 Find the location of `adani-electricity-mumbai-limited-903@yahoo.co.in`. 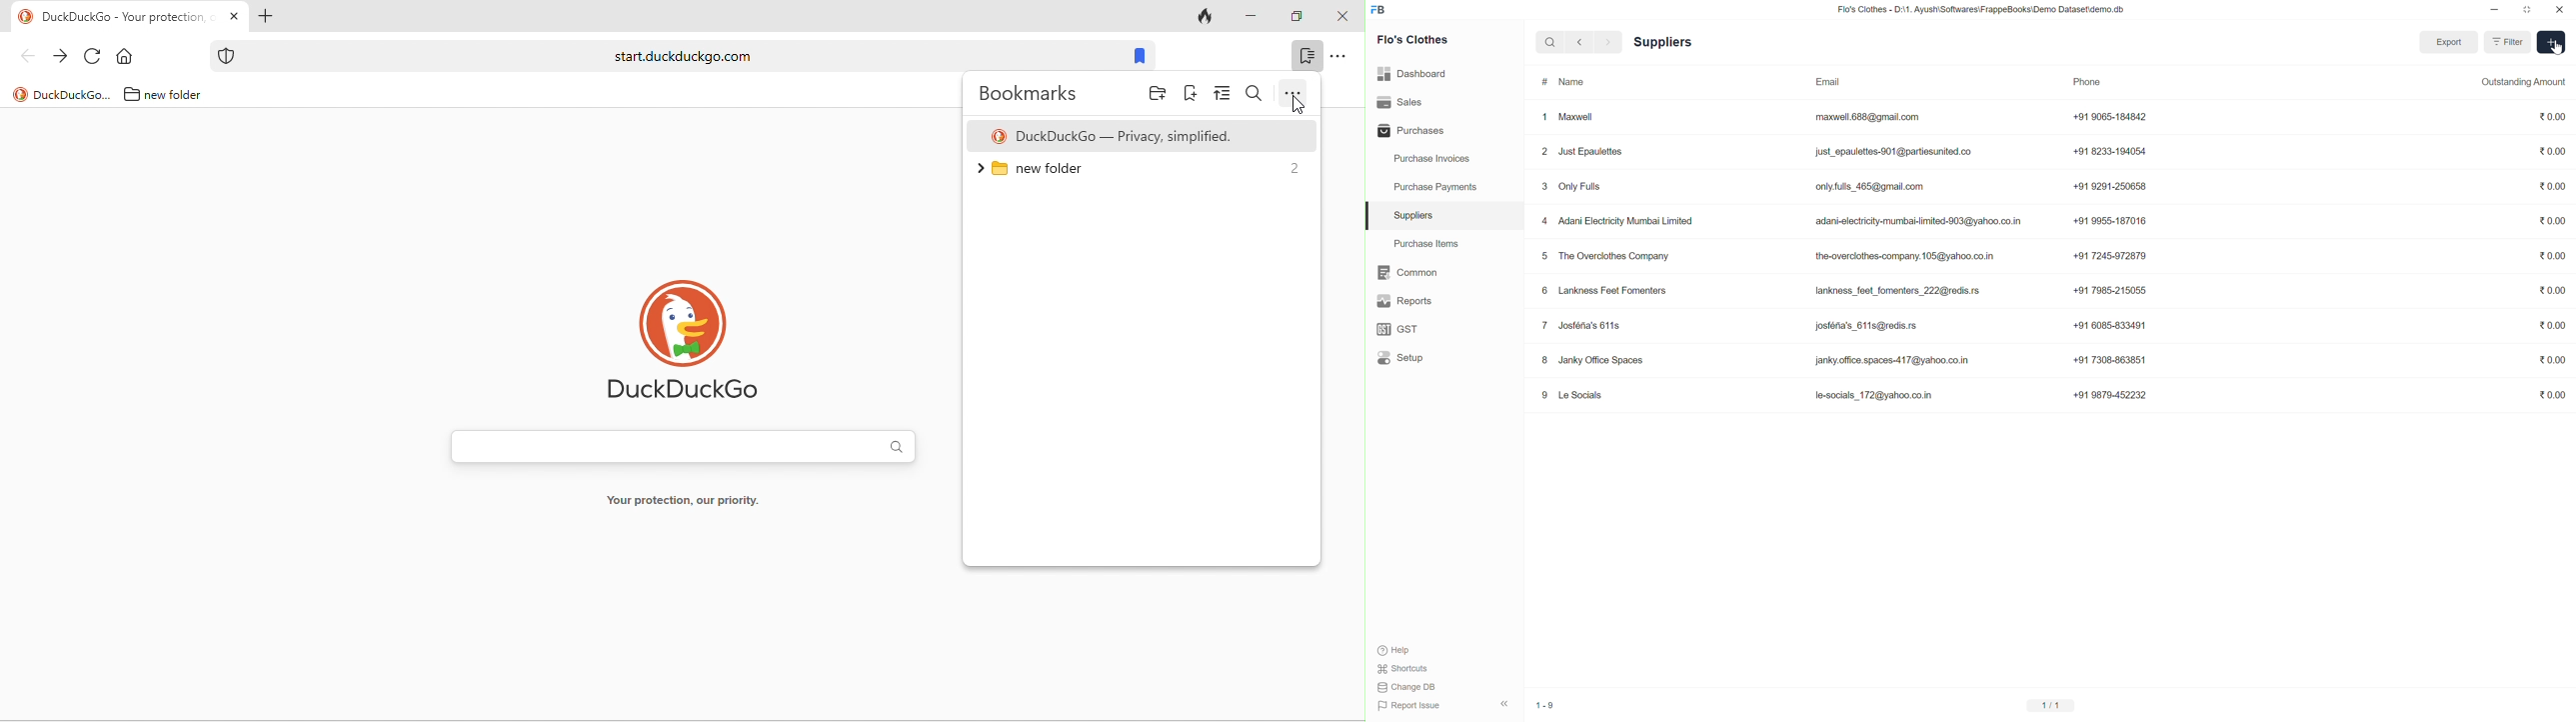

adani-electricity-mumbai-limited-903@yahoo.co.in is located at coordinates (1919, 220).